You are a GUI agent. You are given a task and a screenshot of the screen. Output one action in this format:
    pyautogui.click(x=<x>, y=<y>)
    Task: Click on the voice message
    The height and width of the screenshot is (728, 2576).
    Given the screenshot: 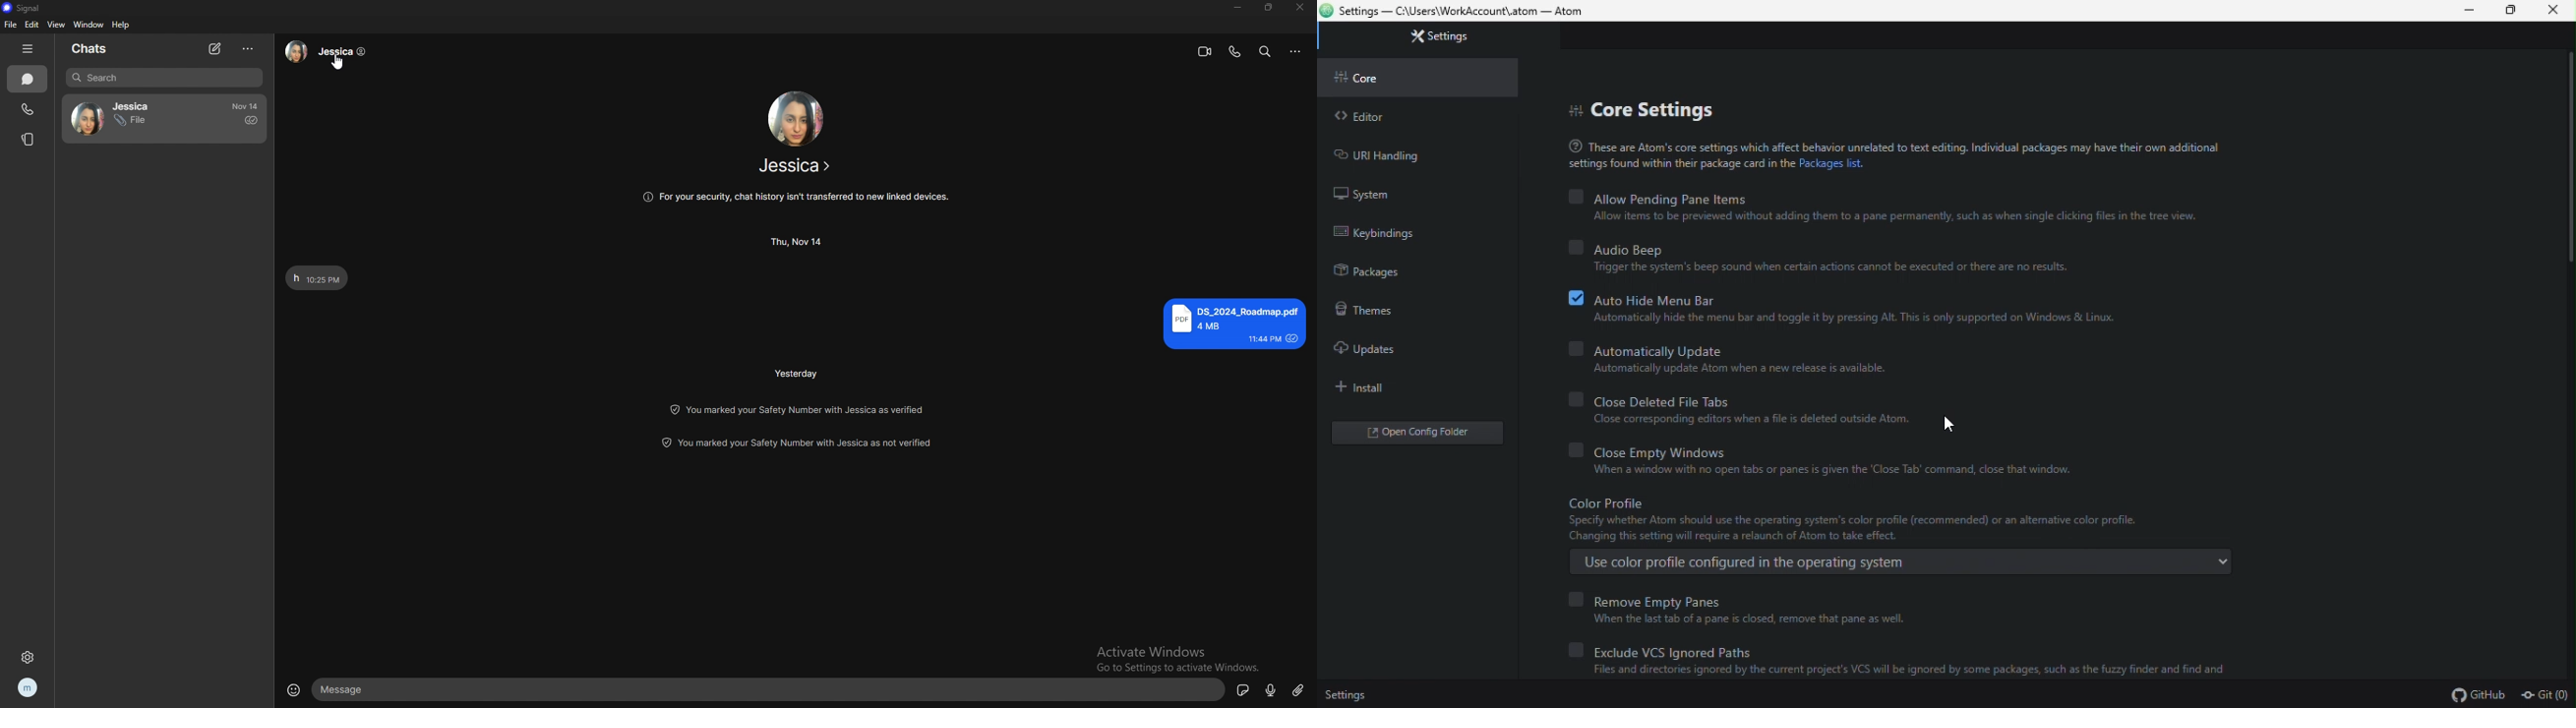 What is the action you would take?
    pyautogui.click(x=1272, y=689)
    